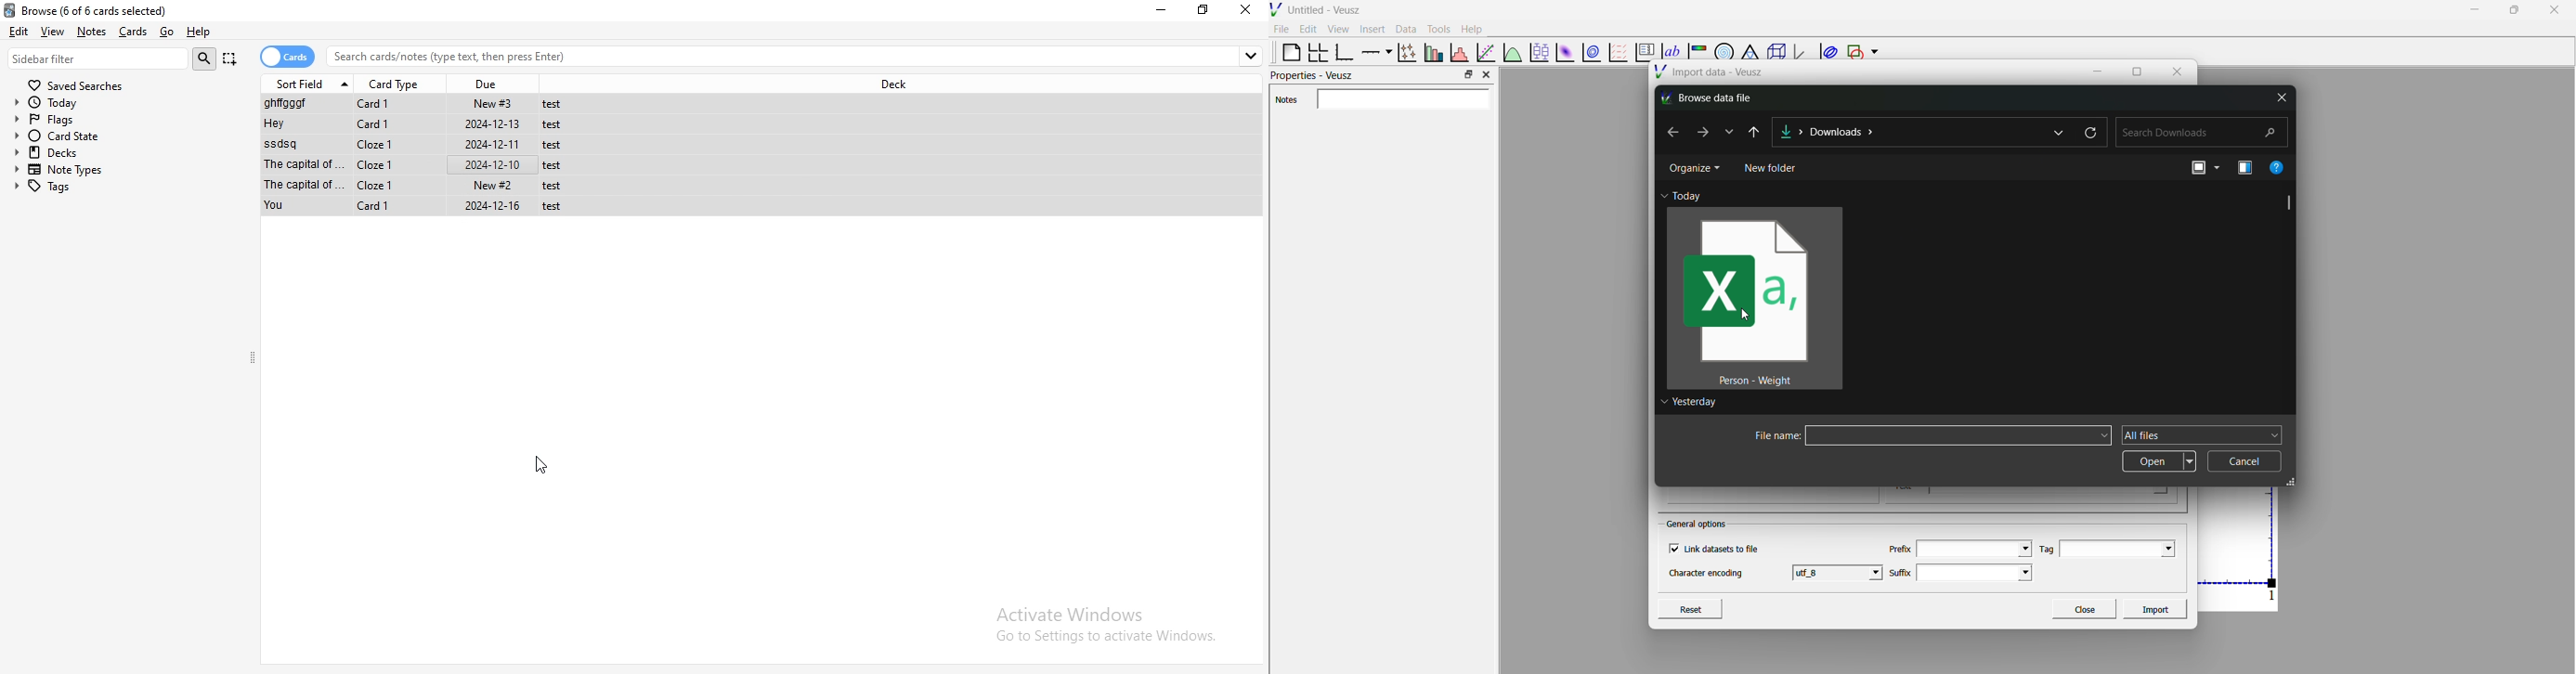 This screenshot has width=2576, height=700. I want to click on File, so click(423, 163).